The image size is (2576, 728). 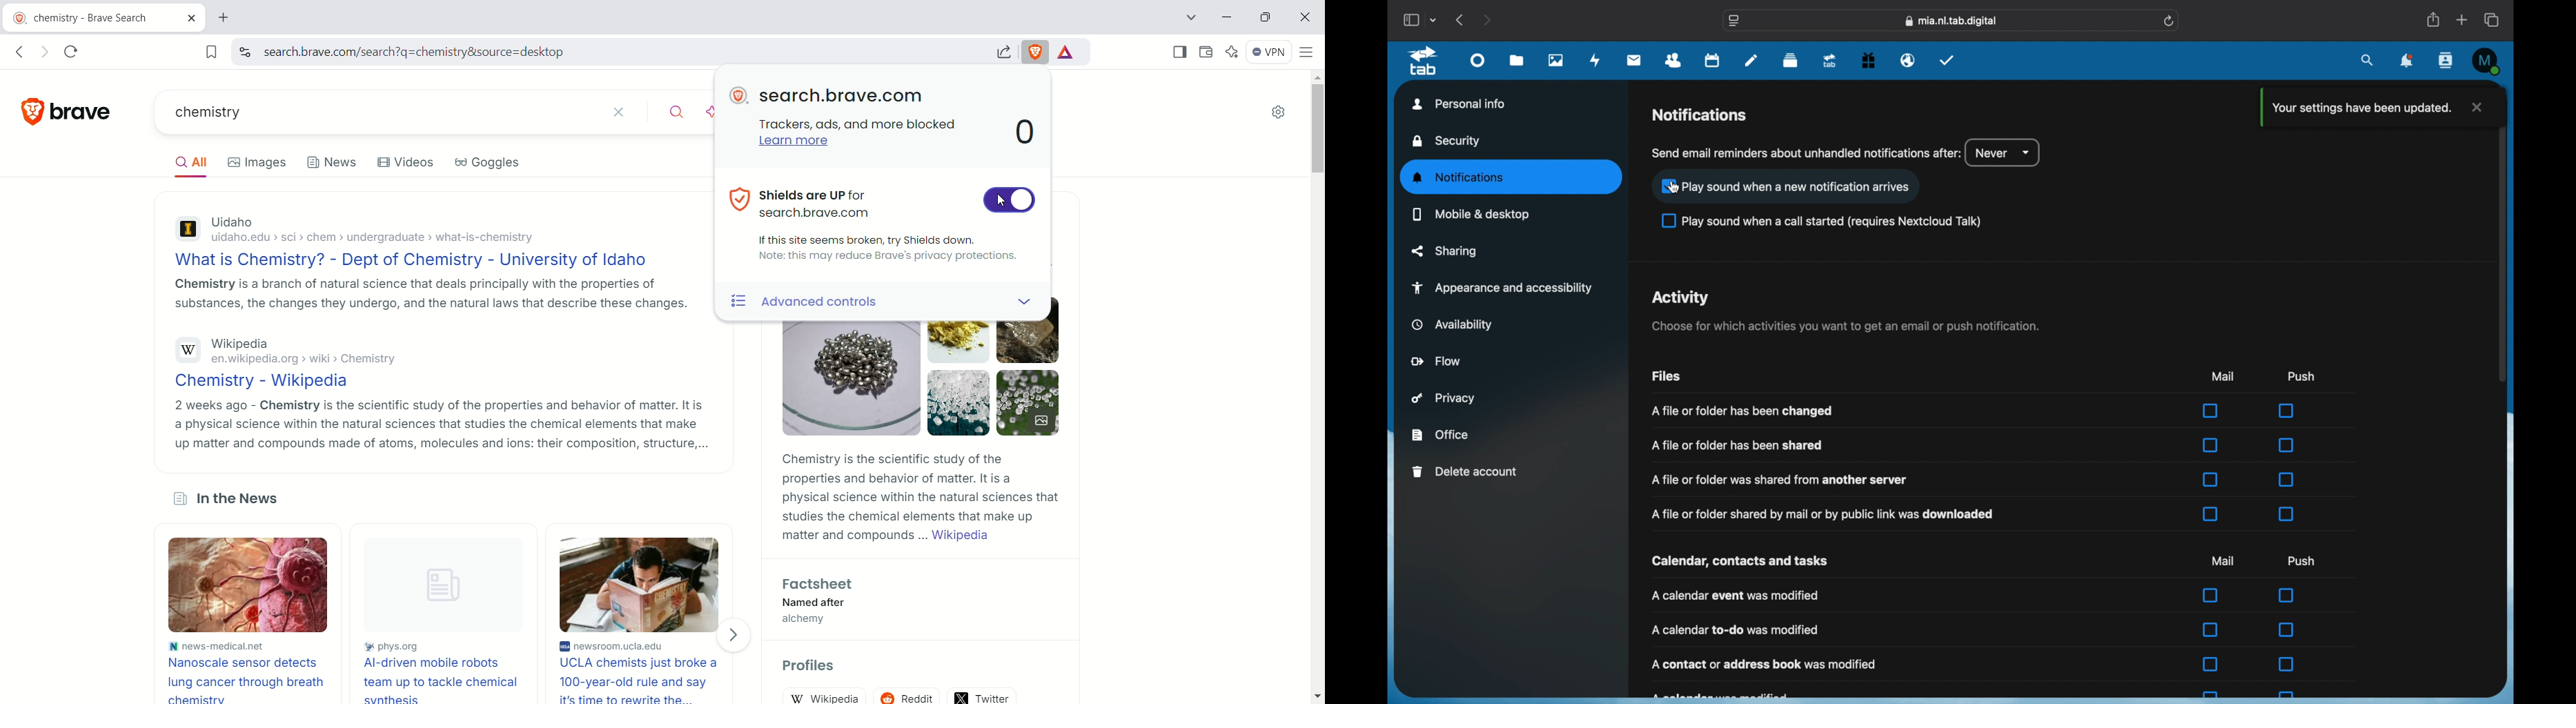 I want to click on AI-Driven mobile robots team up to tackle chemical synthesis, so click(x=440, y=680).